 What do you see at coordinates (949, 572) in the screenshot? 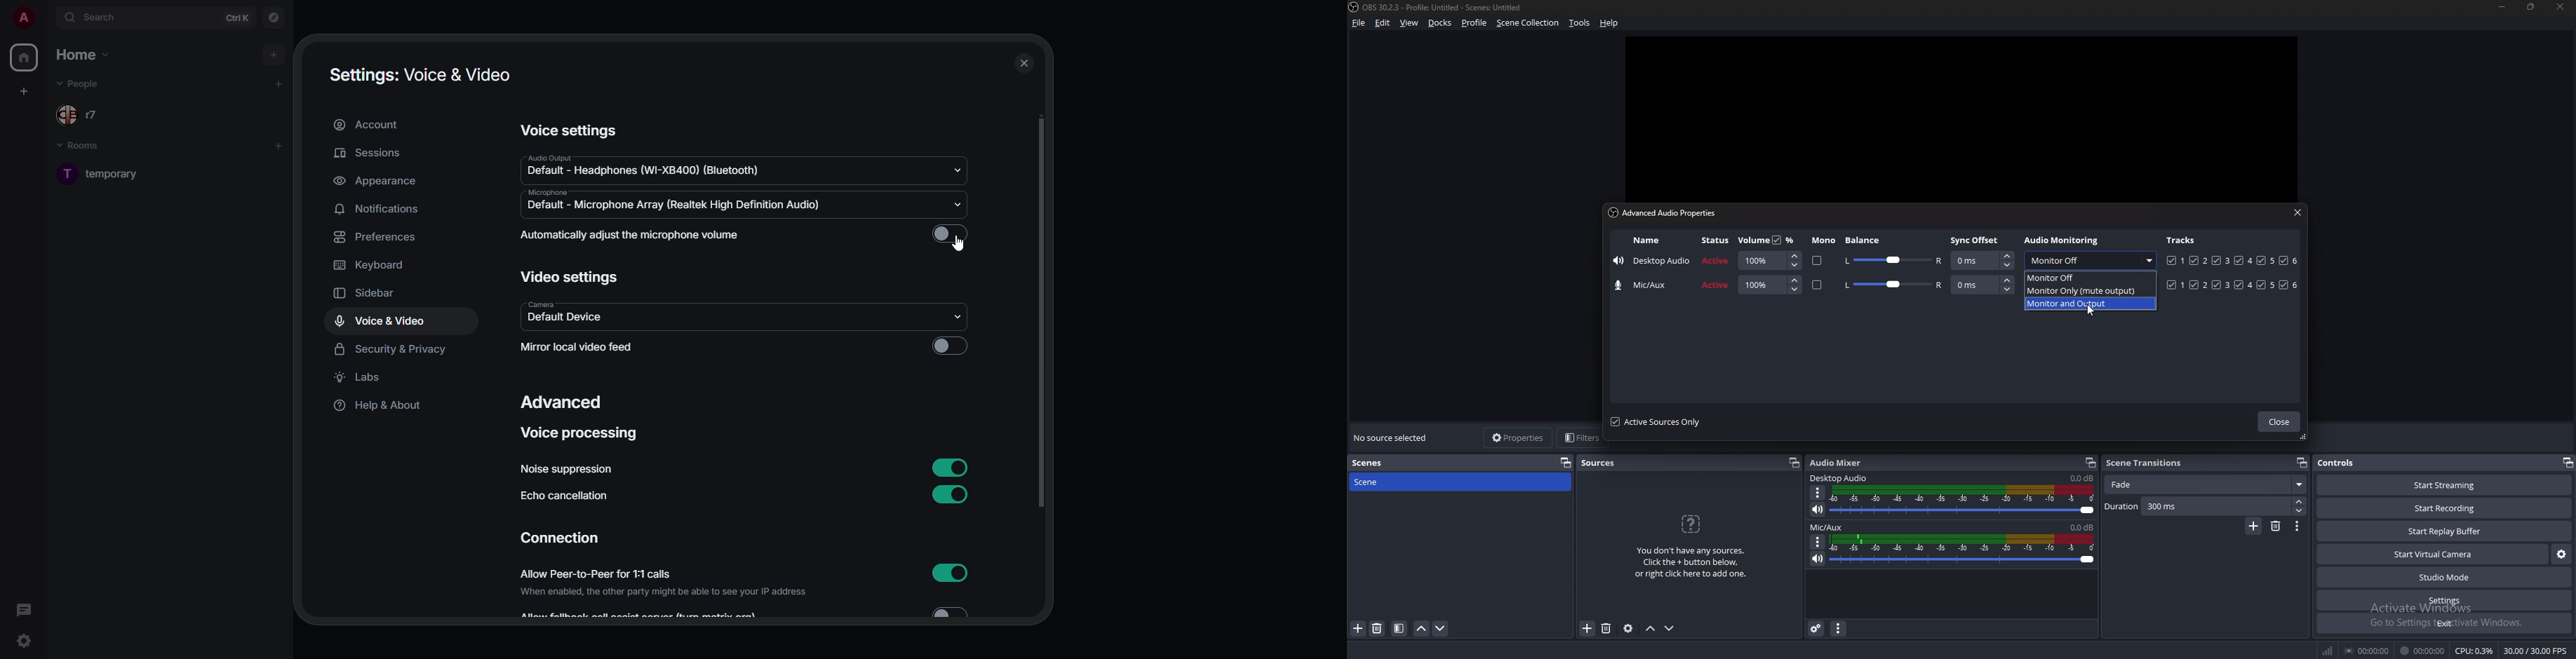
I see `enabled` at bounding box center [949, 572].